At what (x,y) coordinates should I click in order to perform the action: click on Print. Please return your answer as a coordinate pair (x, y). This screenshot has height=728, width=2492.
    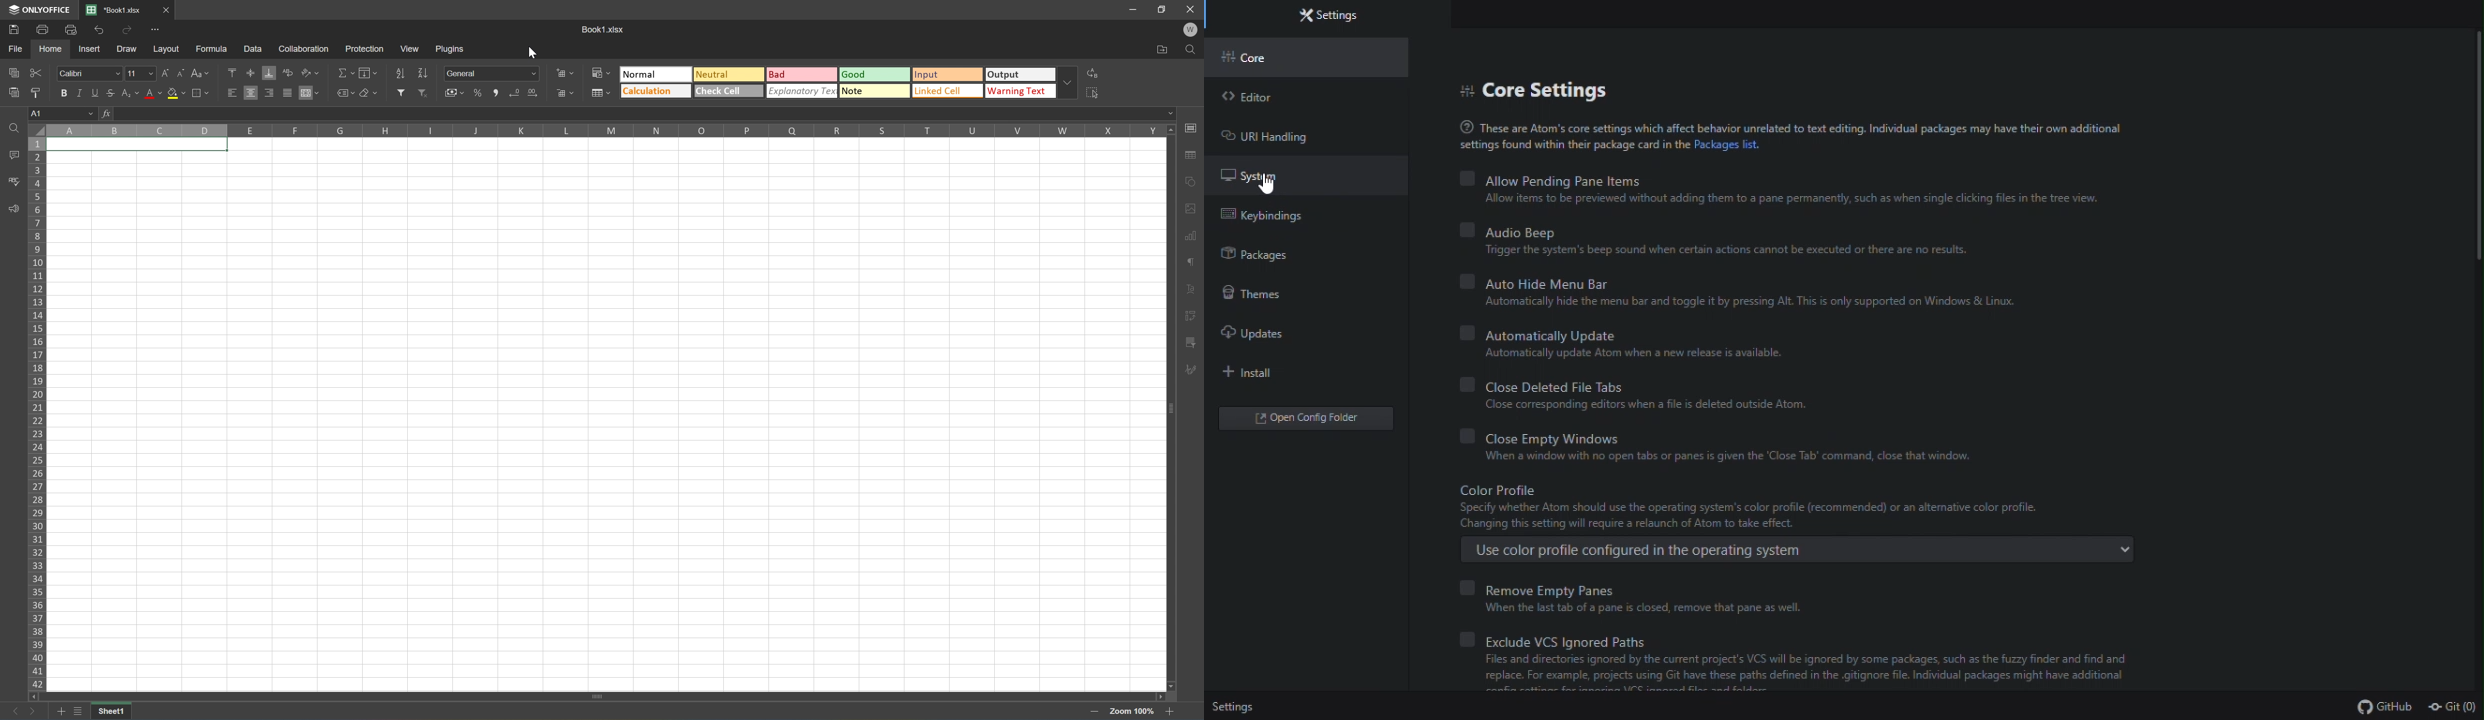
    Looking at the image, I should click on (41, 31).